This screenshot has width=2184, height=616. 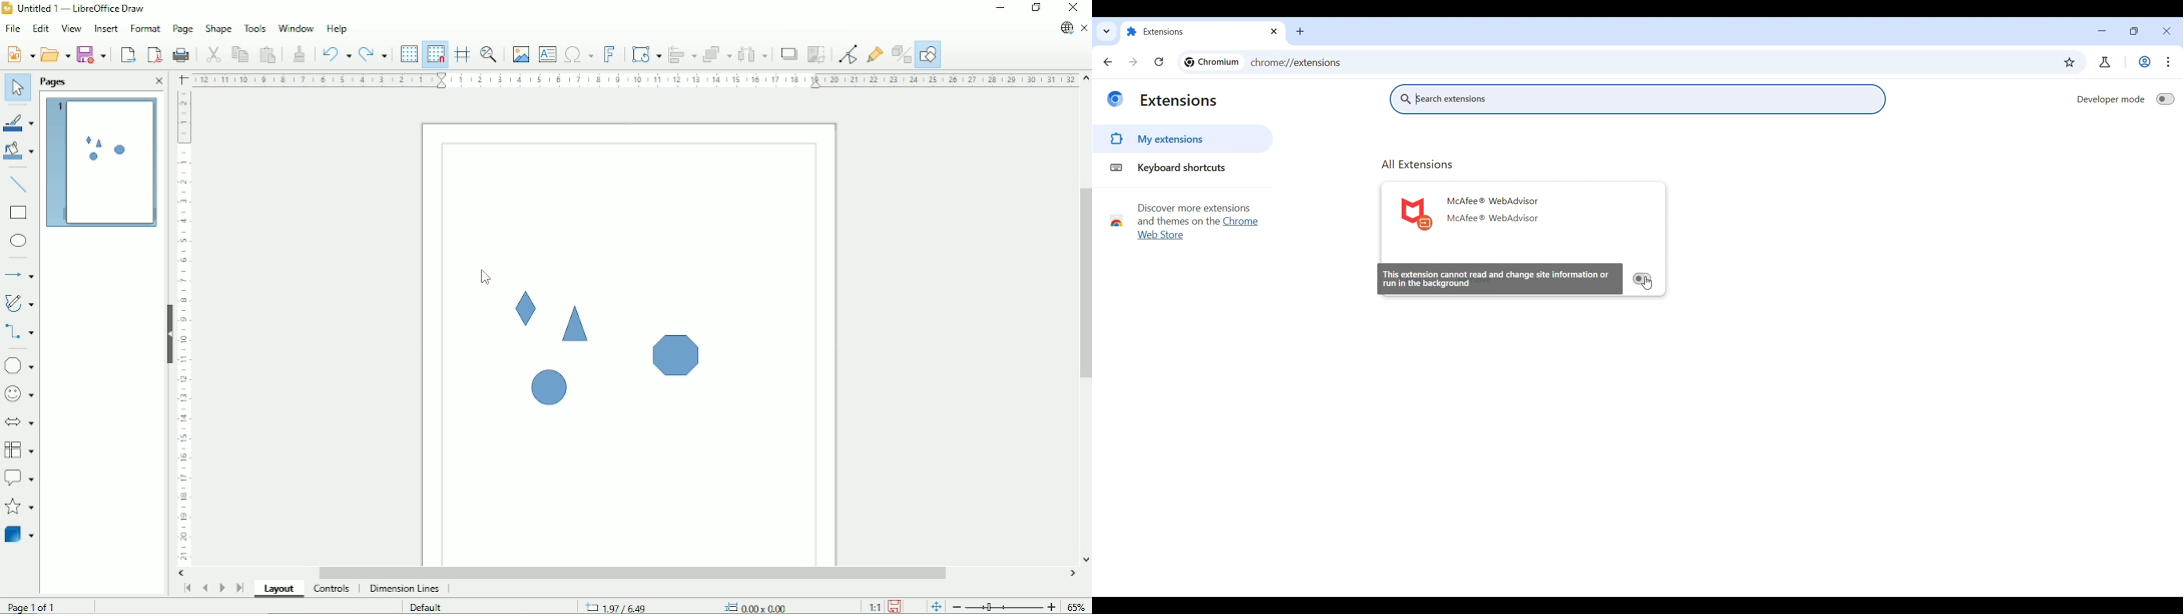 I want to click on Work, so click(x=2145, y=61).